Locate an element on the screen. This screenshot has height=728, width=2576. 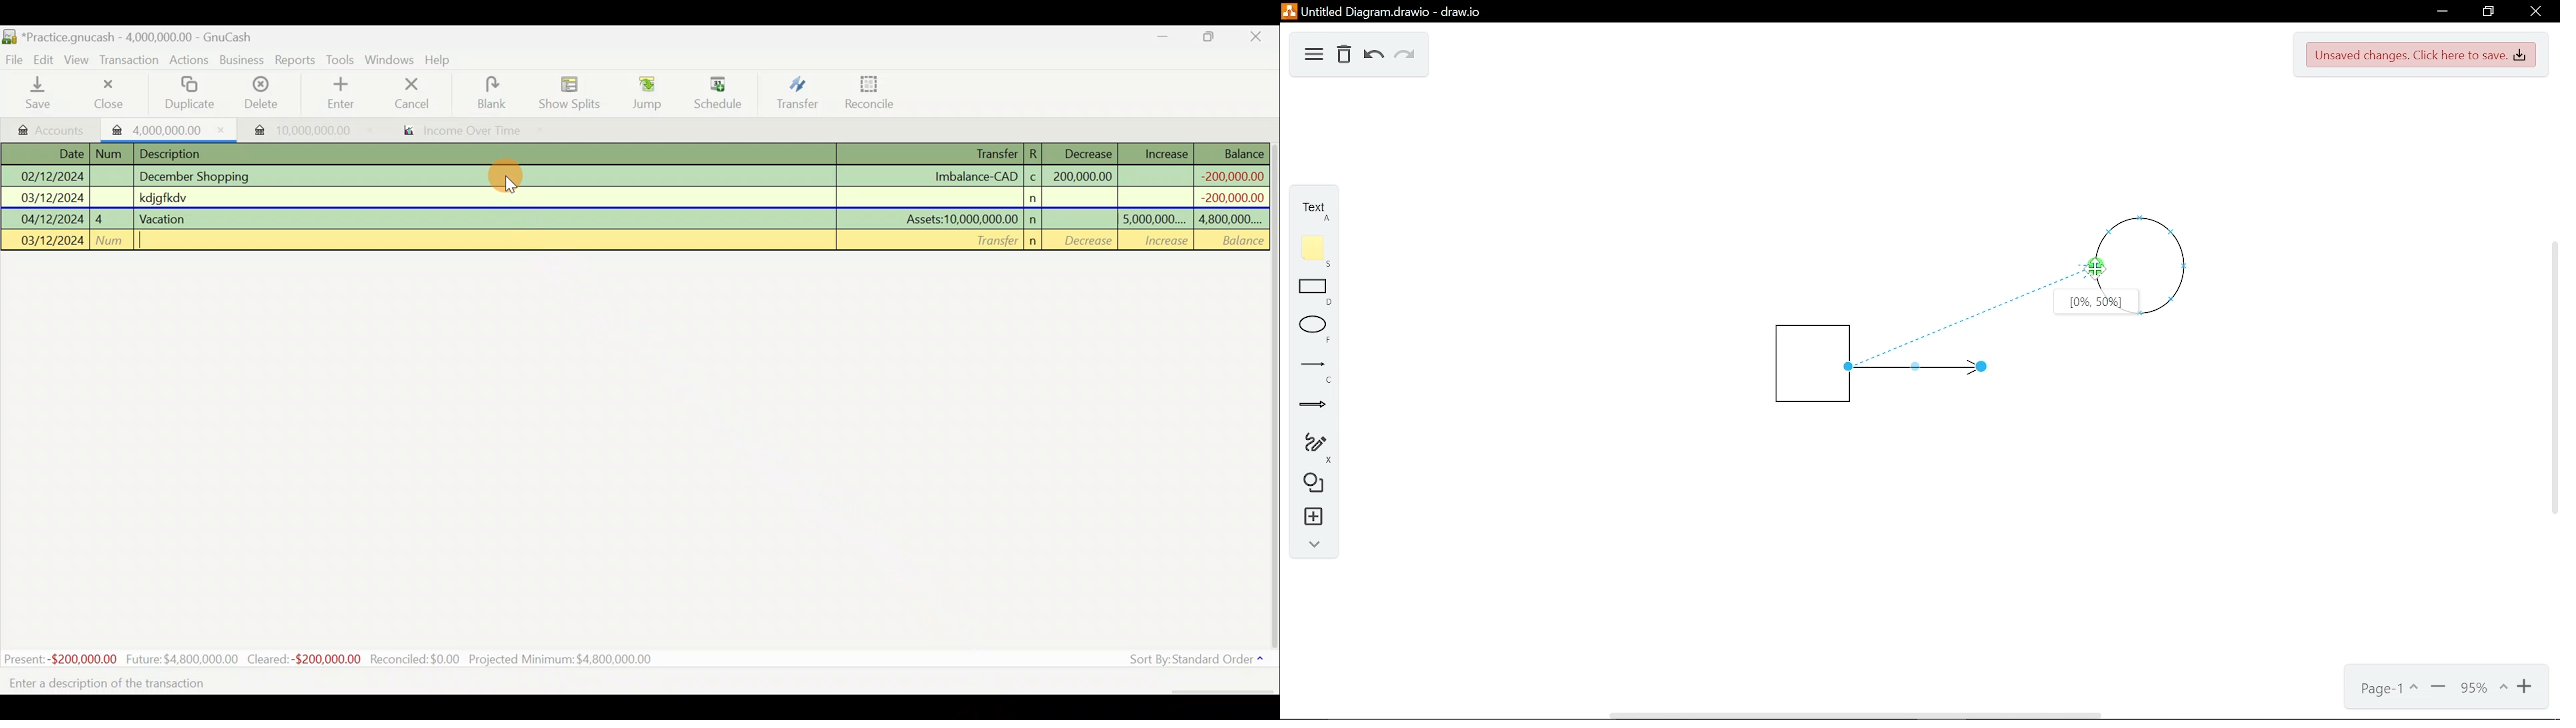
Line is located at coordinates (1310, 368).